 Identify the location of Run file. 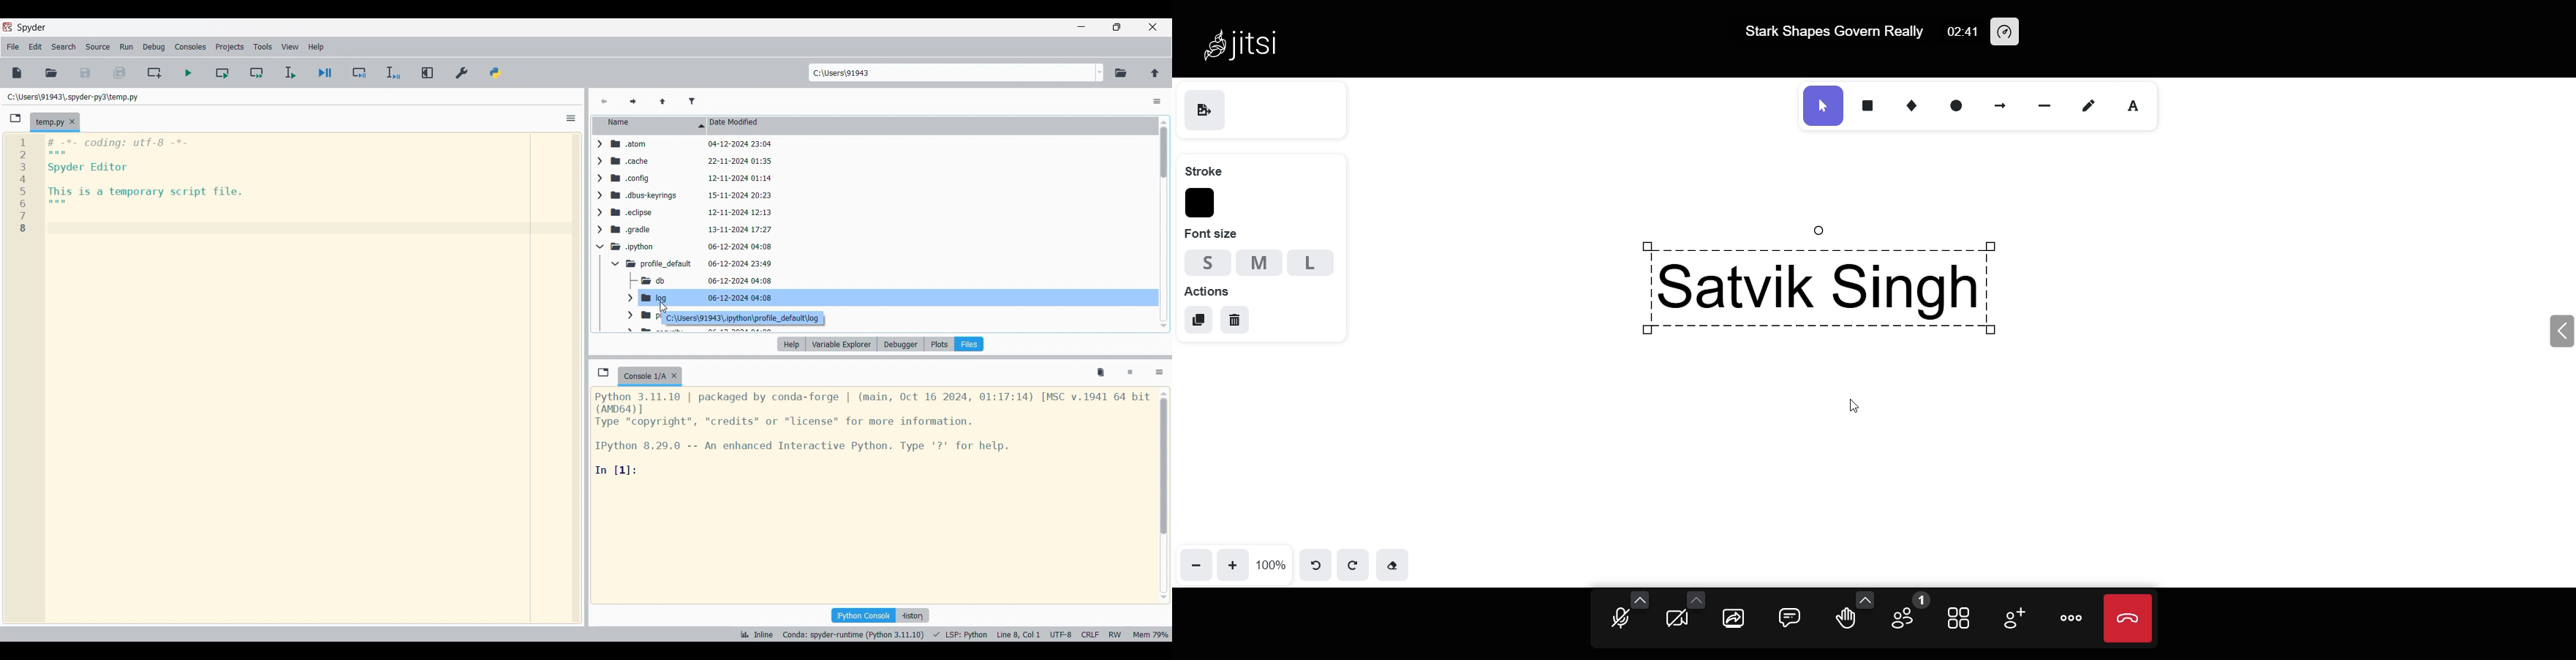
(188, 73).